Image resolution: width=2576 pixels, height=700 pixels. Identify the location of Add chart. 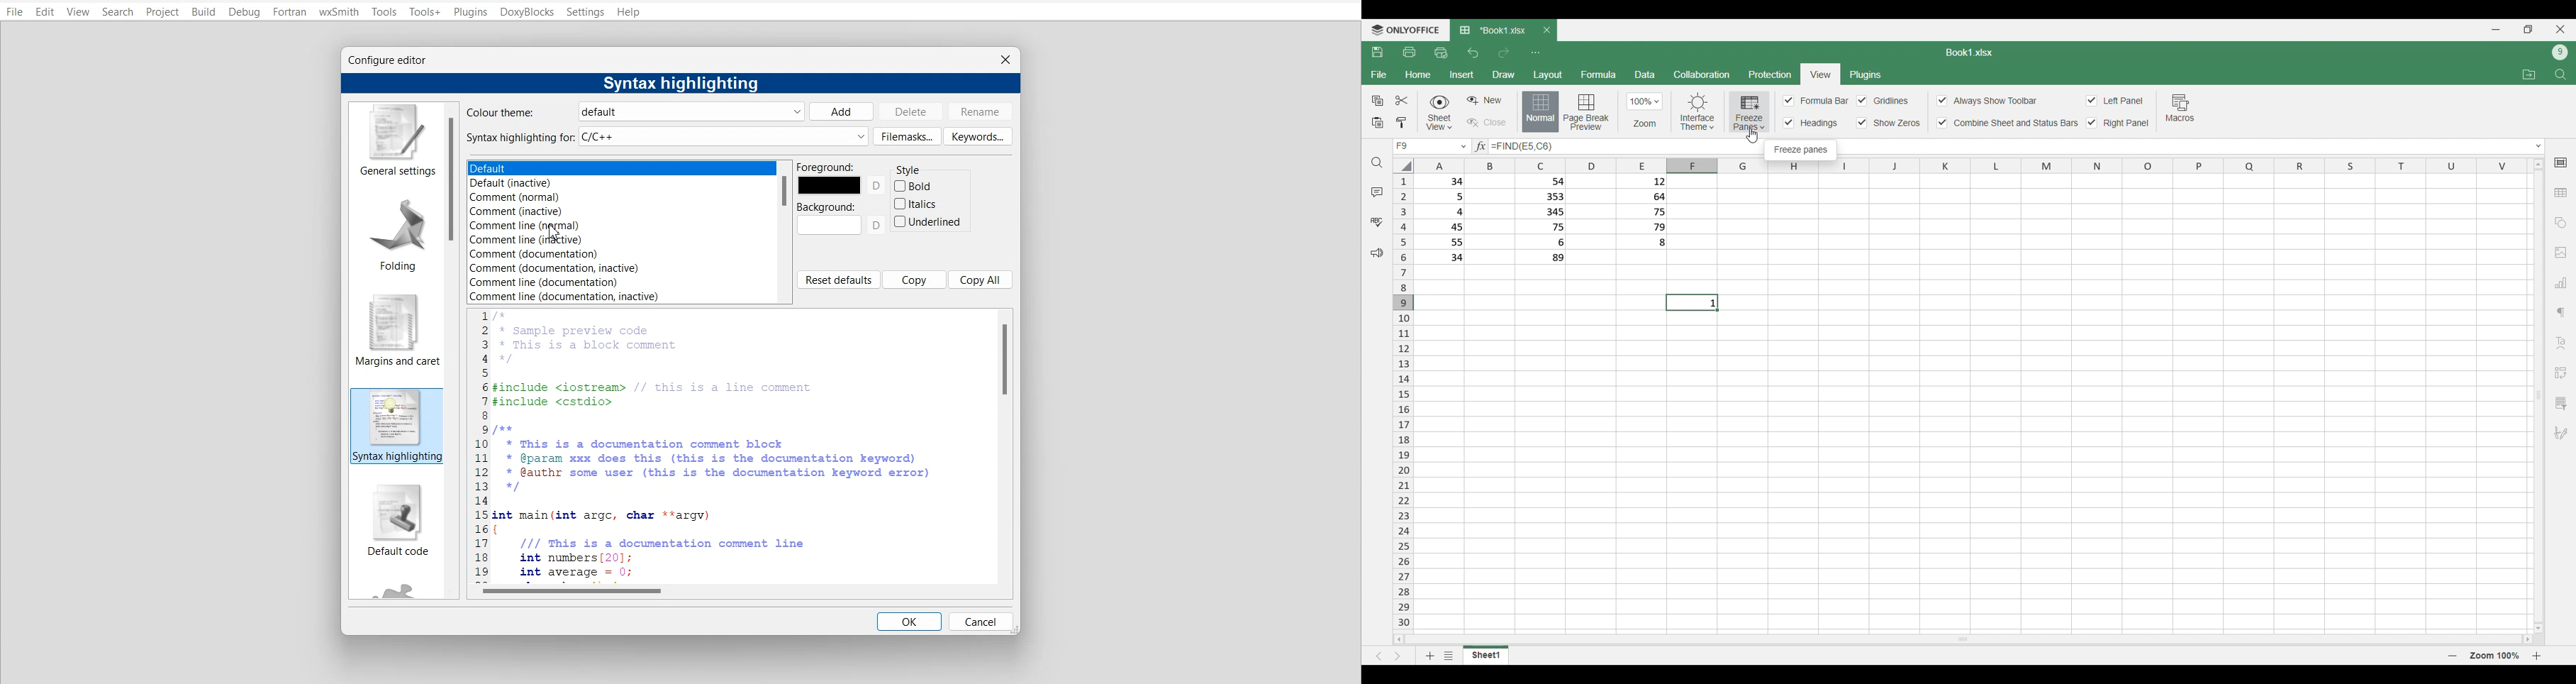
(2561, 282).